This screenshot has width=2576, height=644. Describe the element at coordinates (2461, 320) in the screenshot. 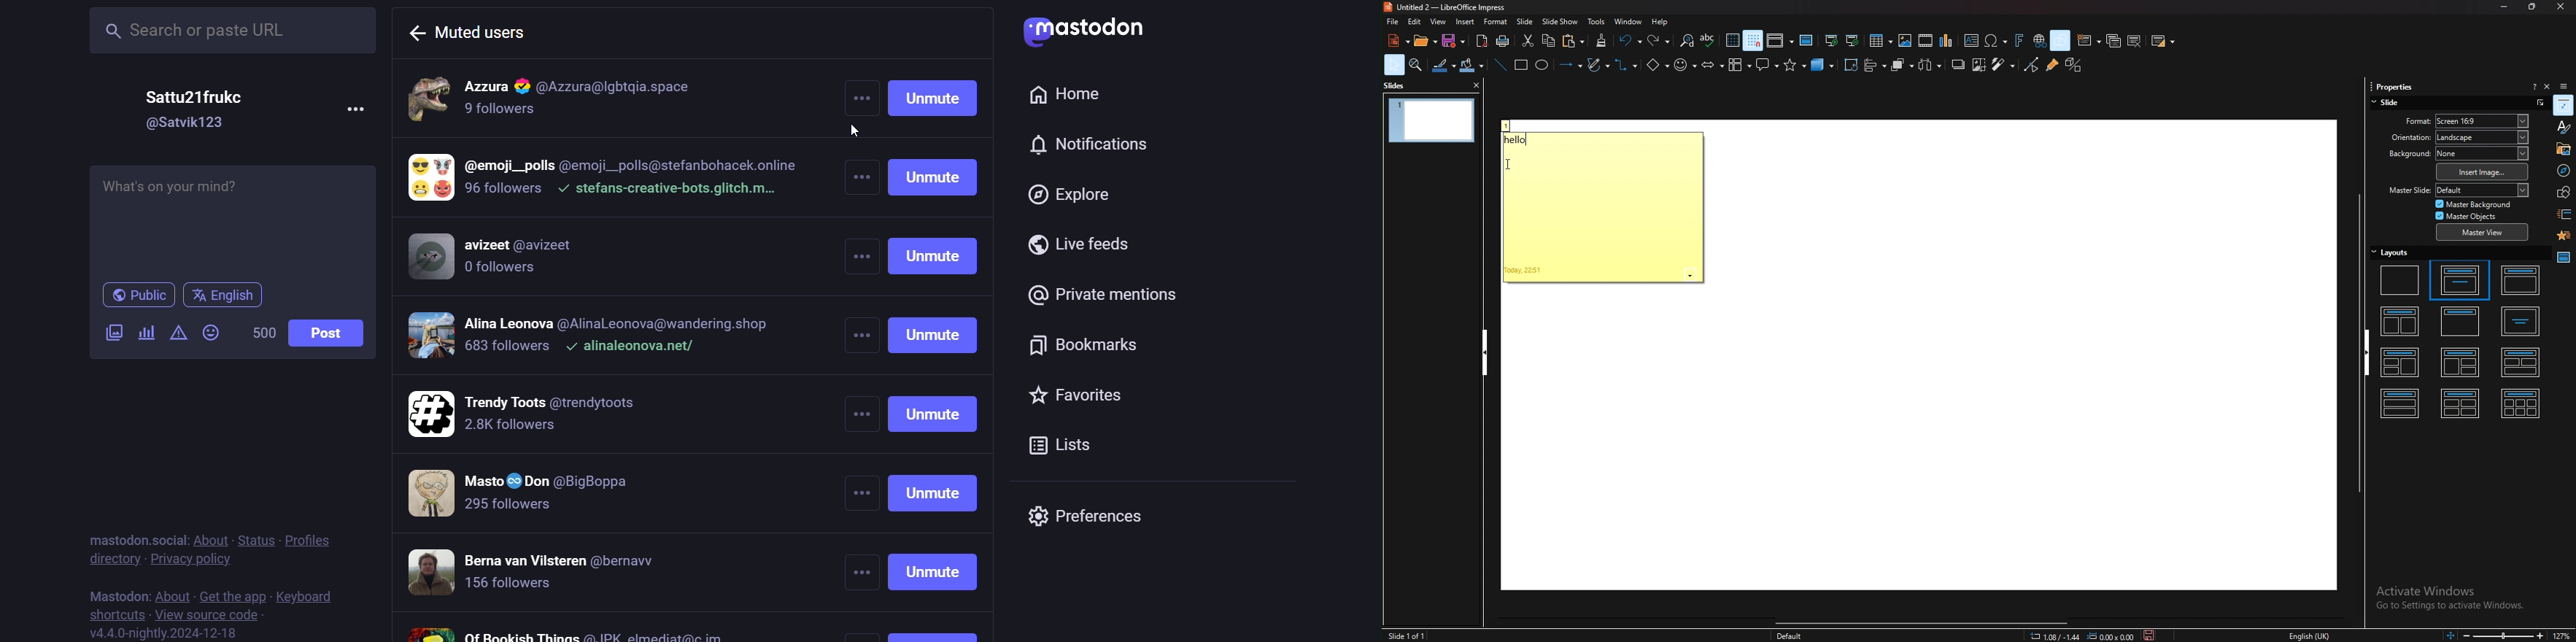

I see `title only` at that location.